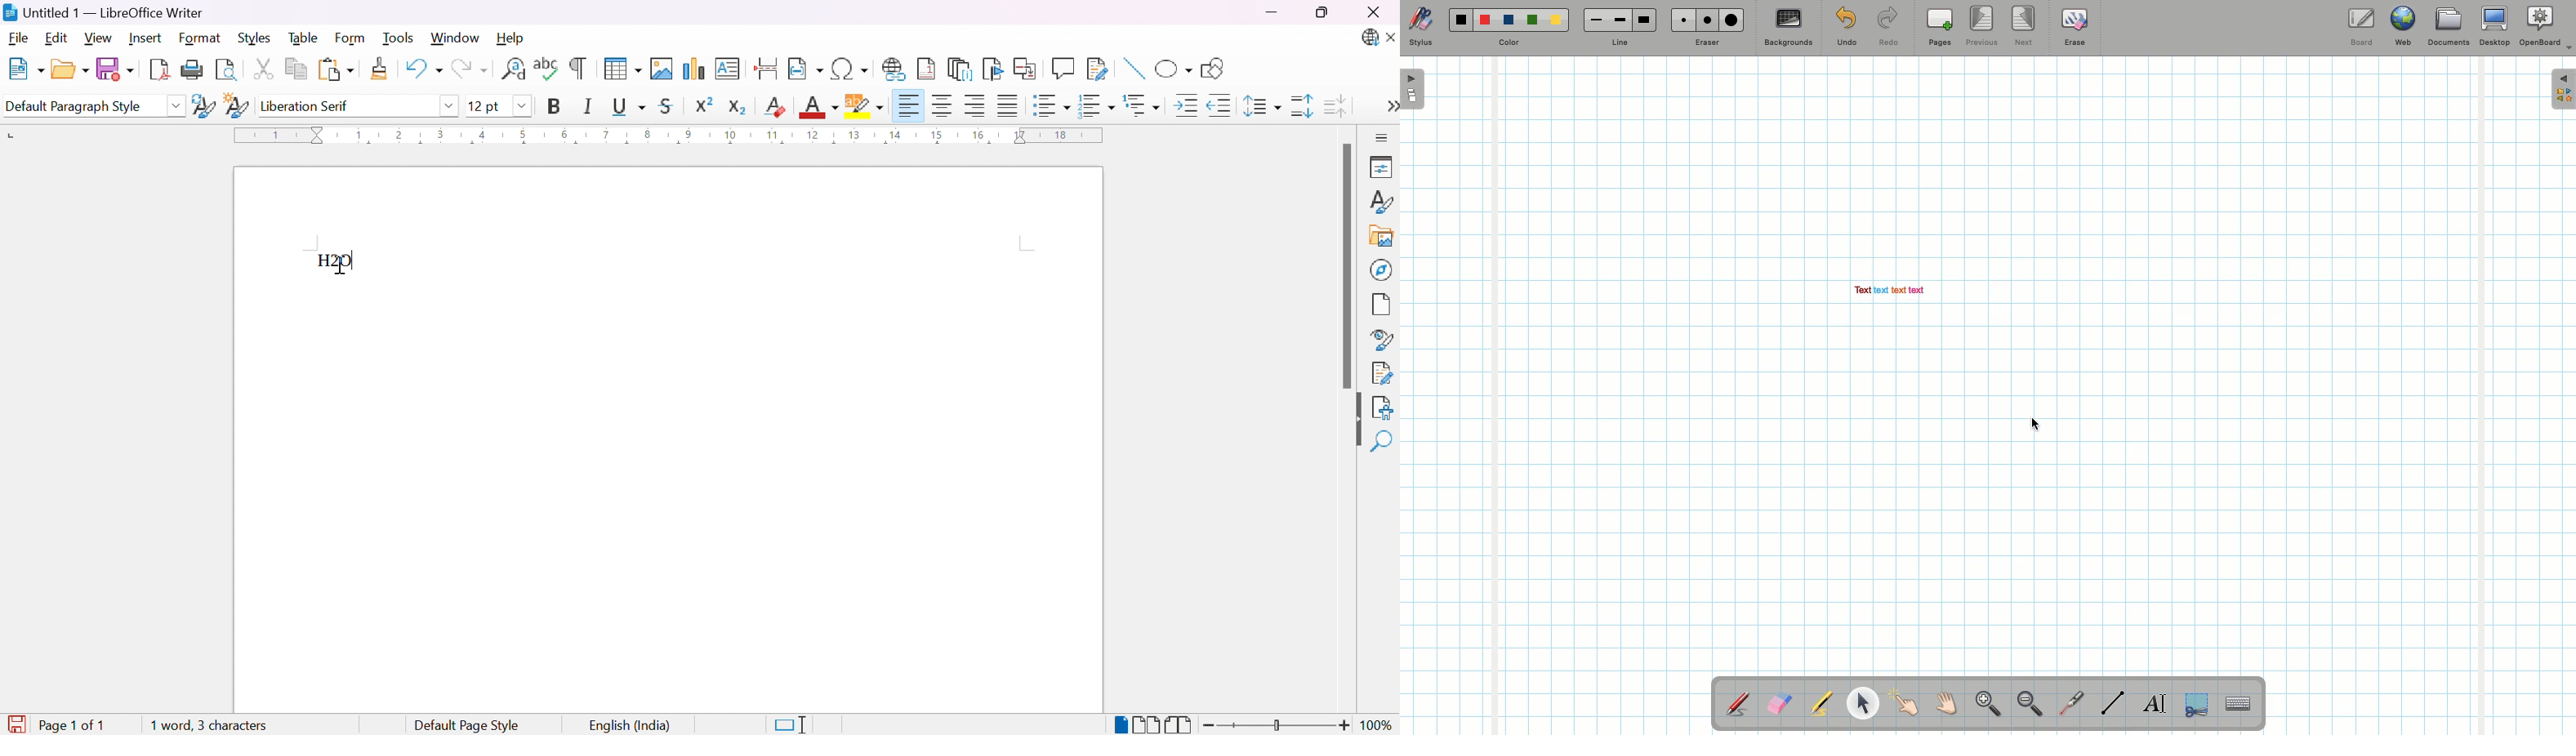  What do you see at coordinates (1343, 727) in the screenshot?
I see `Zoom in` at bounding box center [1343, 727].